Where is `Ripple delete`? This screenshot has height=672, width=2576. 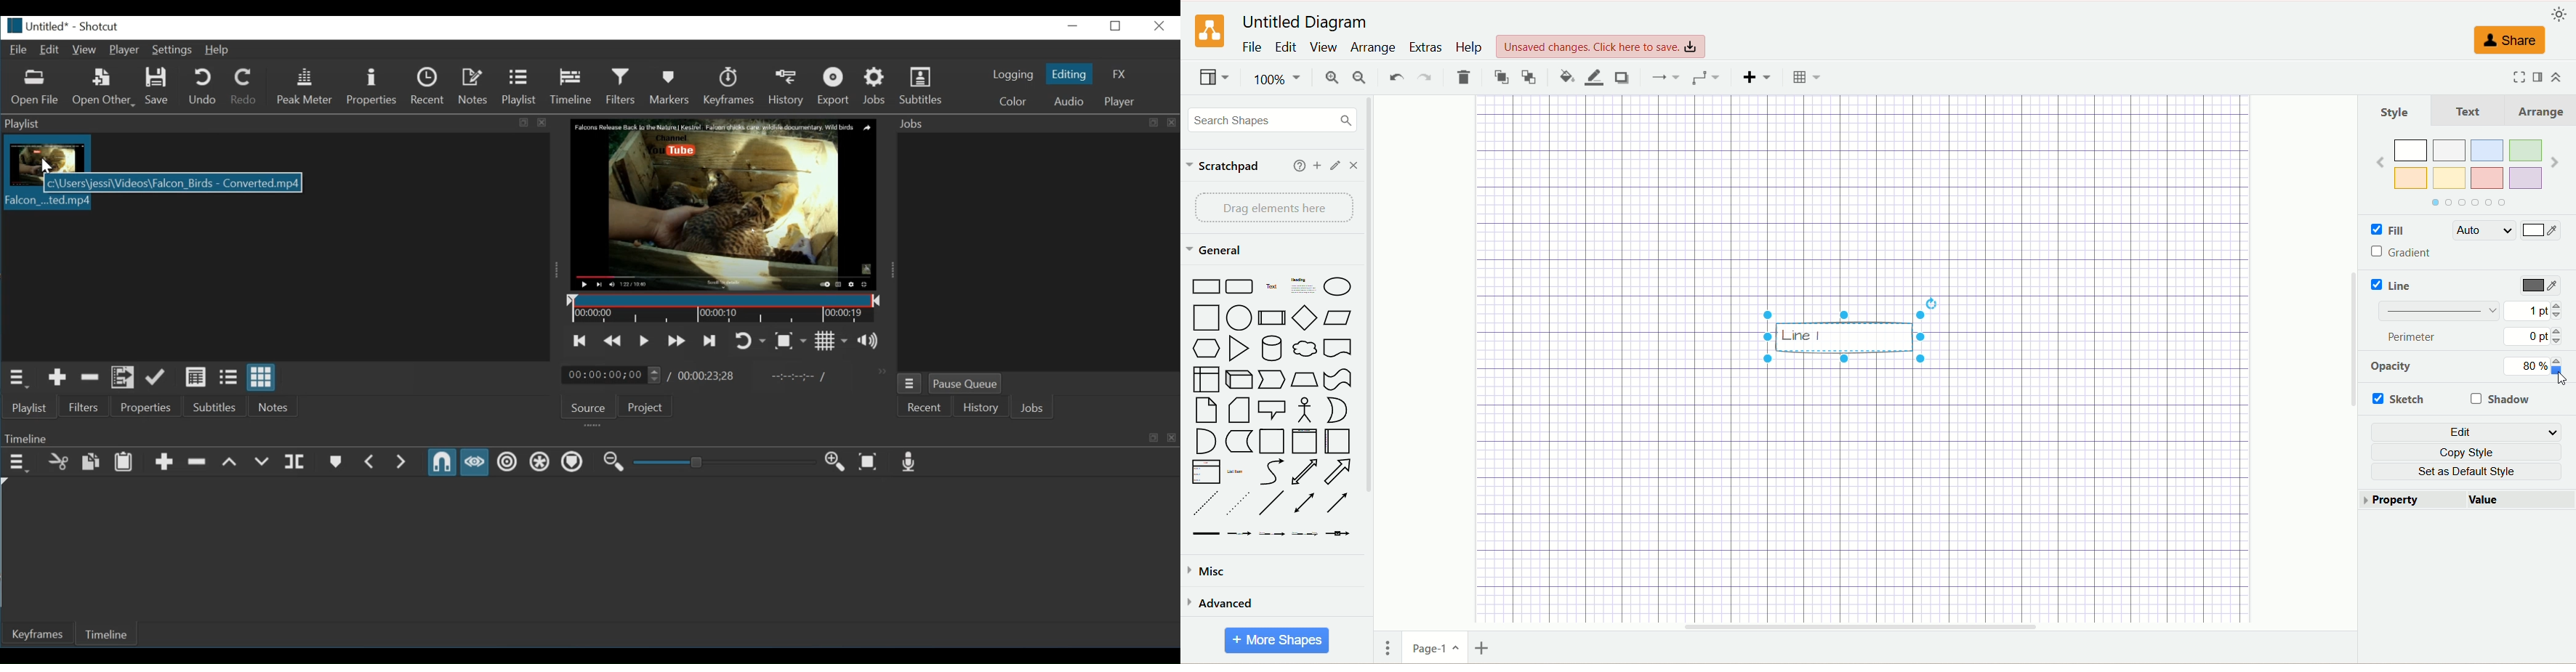 Ripple delete is located at coordinates (197, 462).